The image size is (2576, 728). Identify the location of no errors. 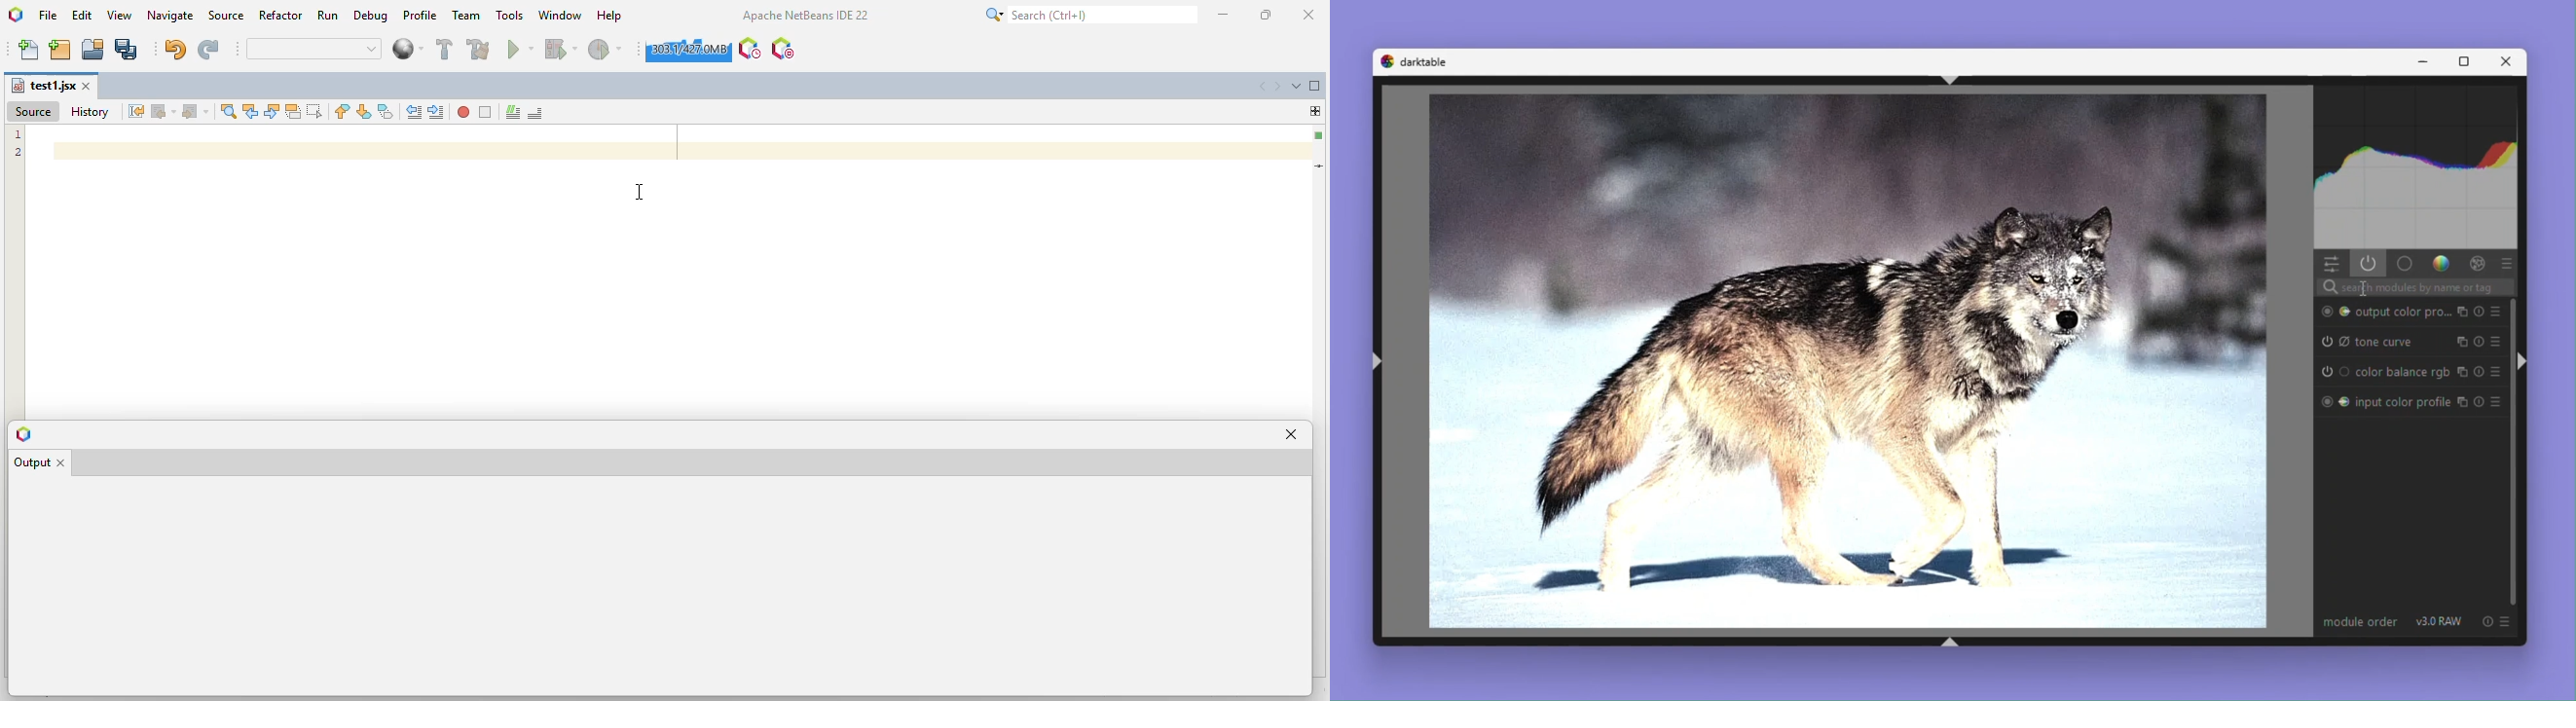
(1318, 135).